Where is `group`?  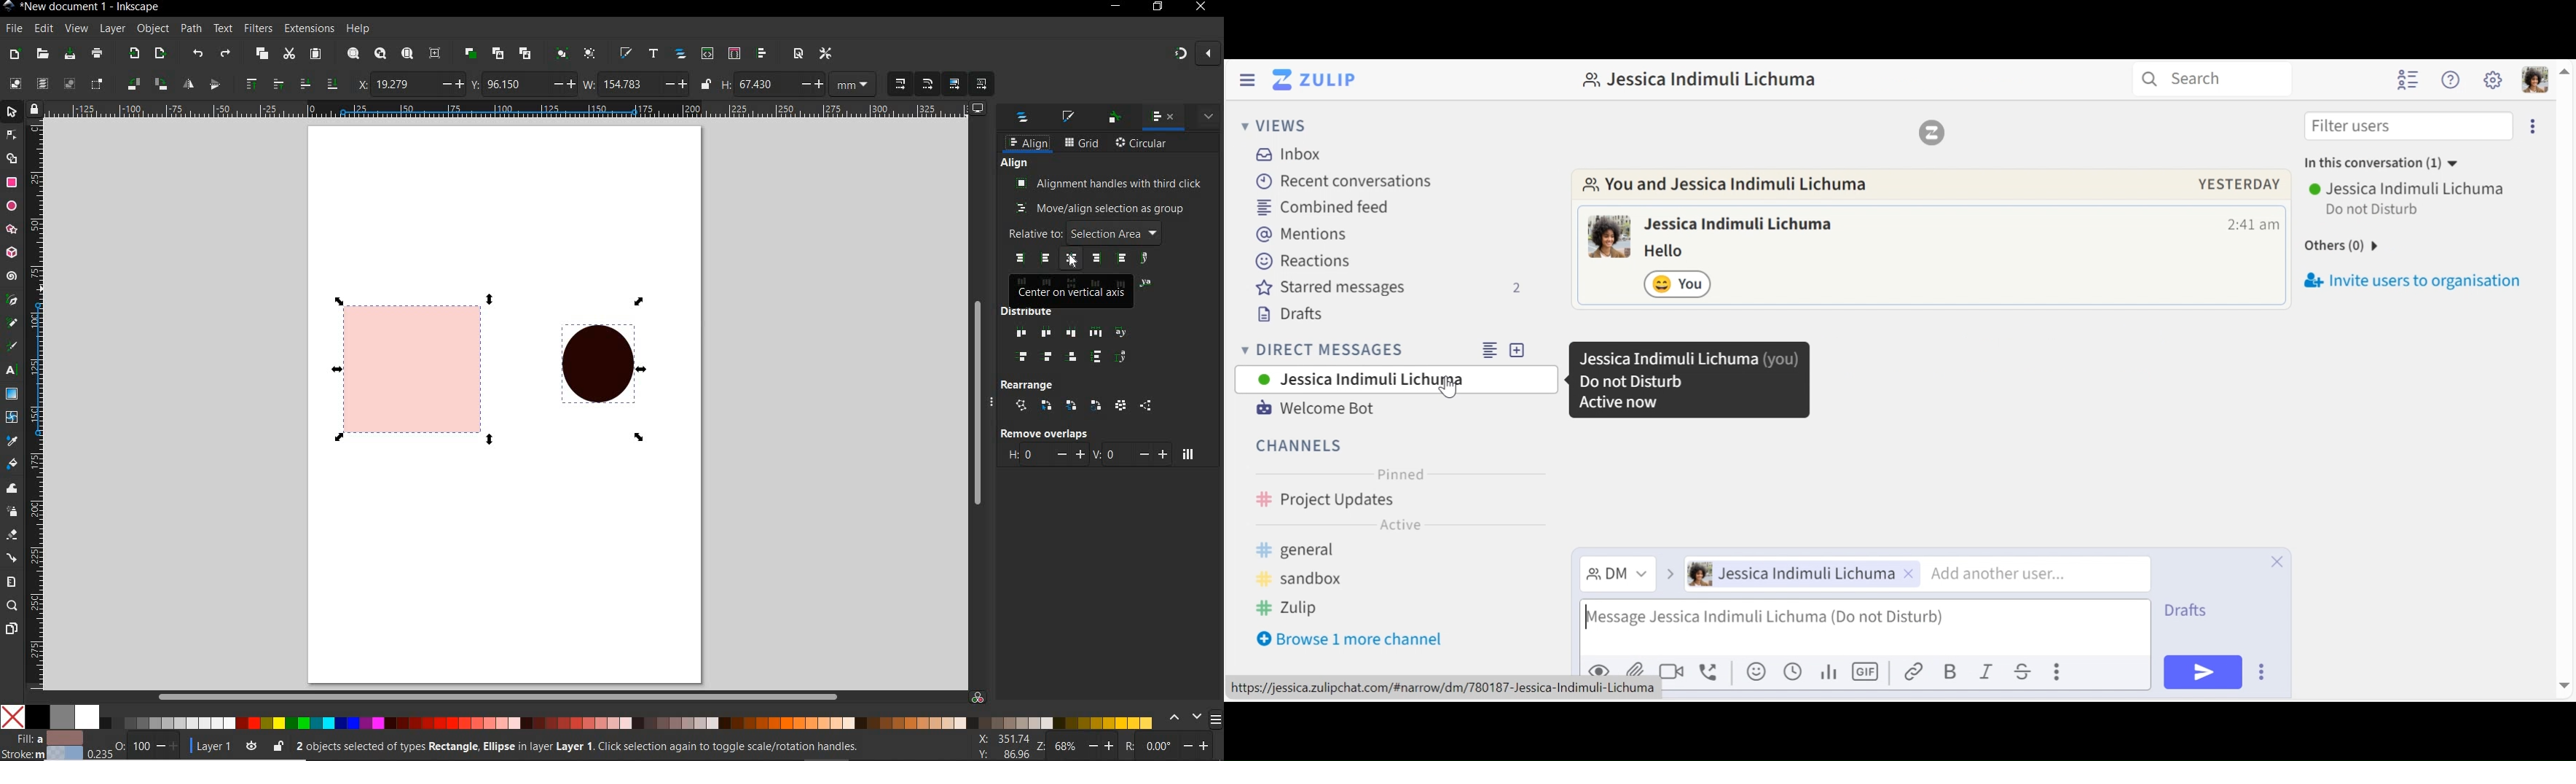 group is located at coordinates (563, 54).